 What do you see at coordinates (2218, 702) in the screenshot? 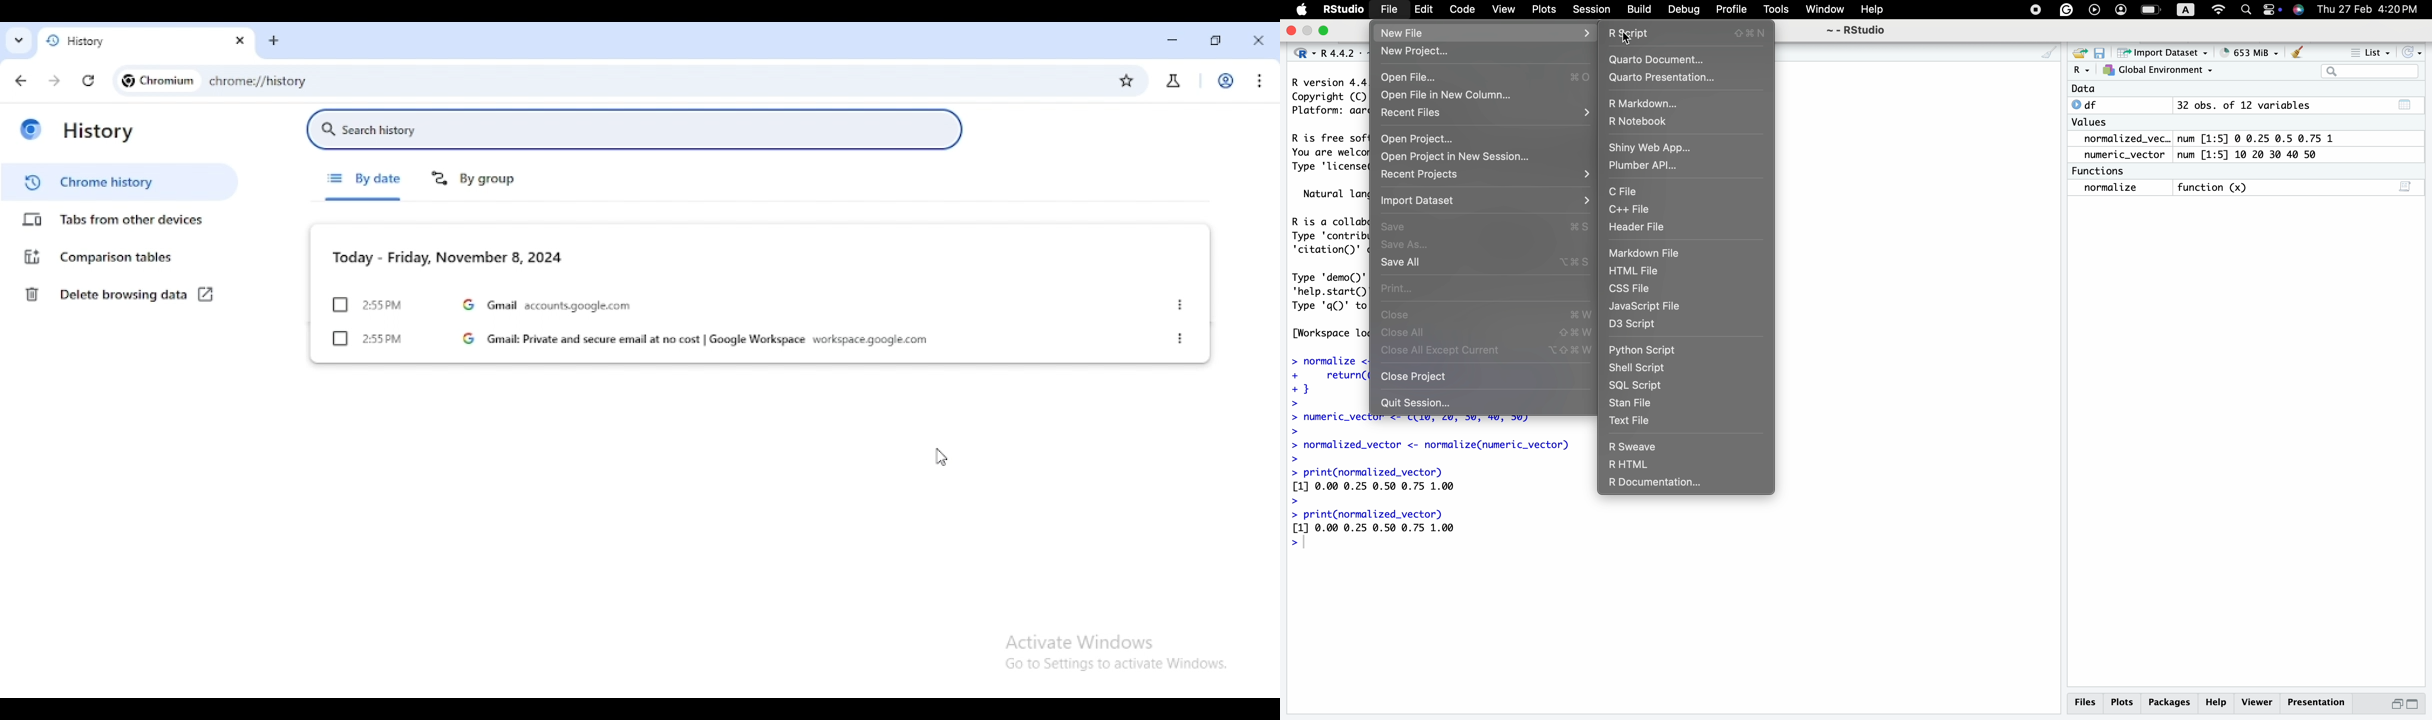
I see `Help` at bounding box center [2218, 702].